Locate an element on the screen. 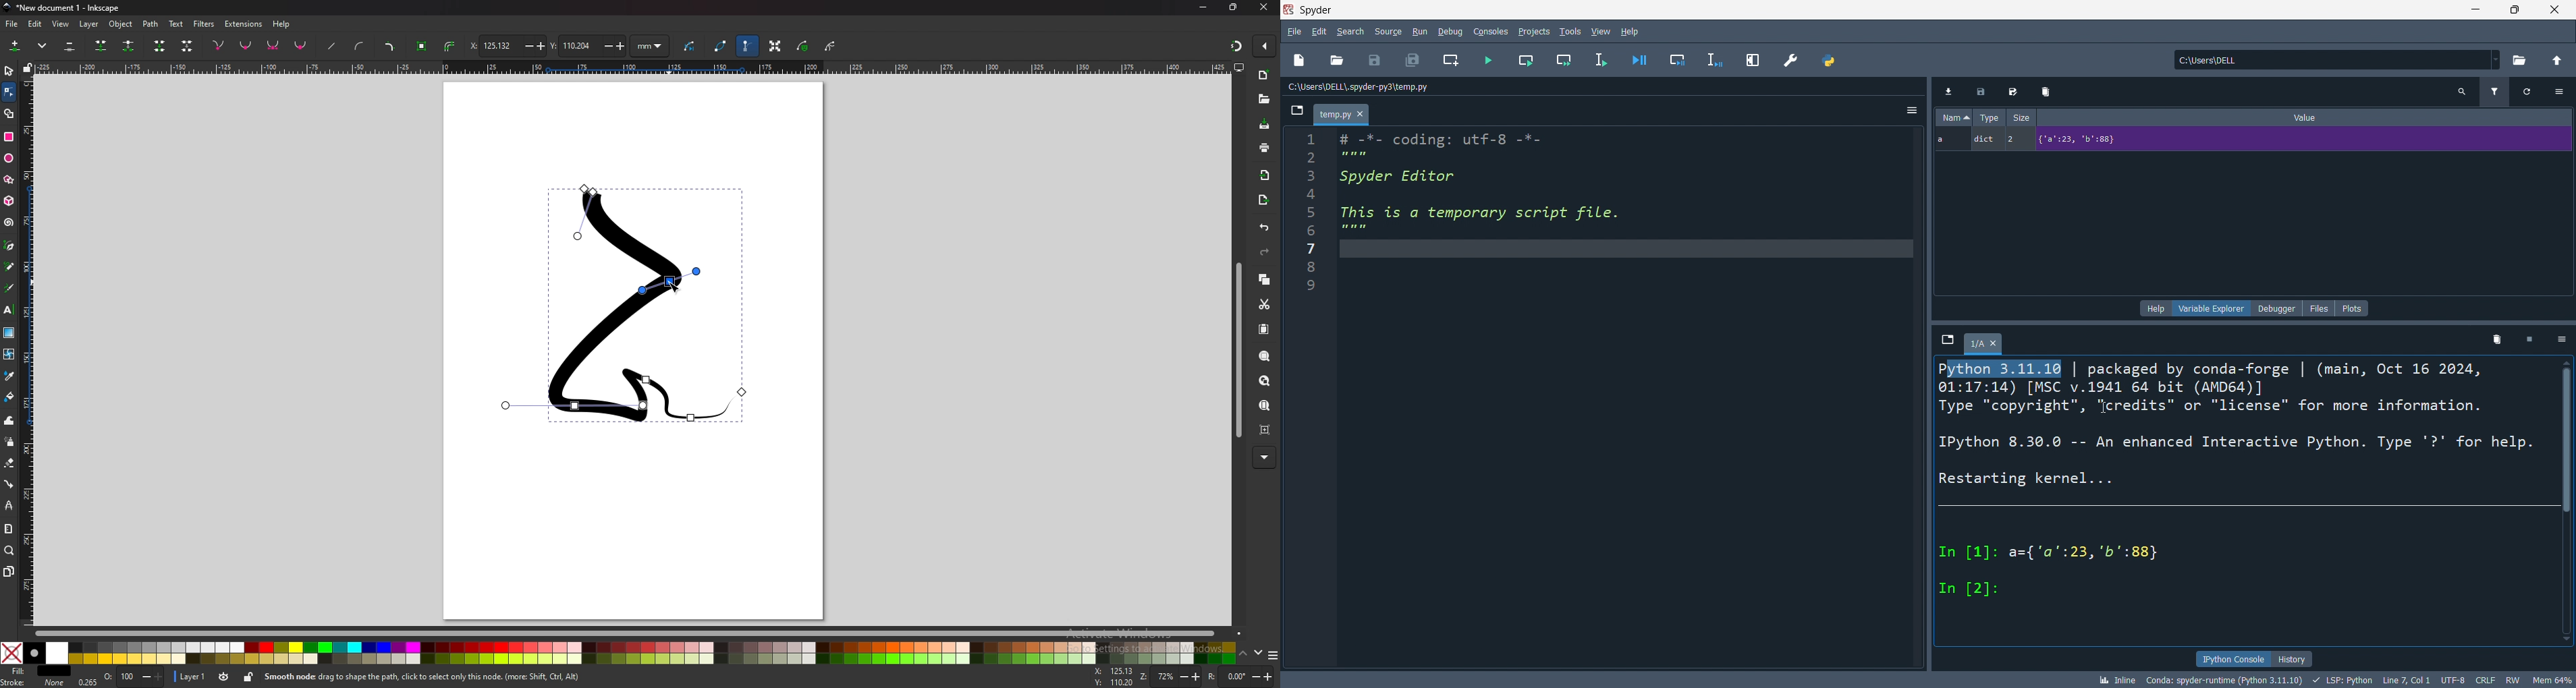  rectangle is located at coordinates (8, 137).